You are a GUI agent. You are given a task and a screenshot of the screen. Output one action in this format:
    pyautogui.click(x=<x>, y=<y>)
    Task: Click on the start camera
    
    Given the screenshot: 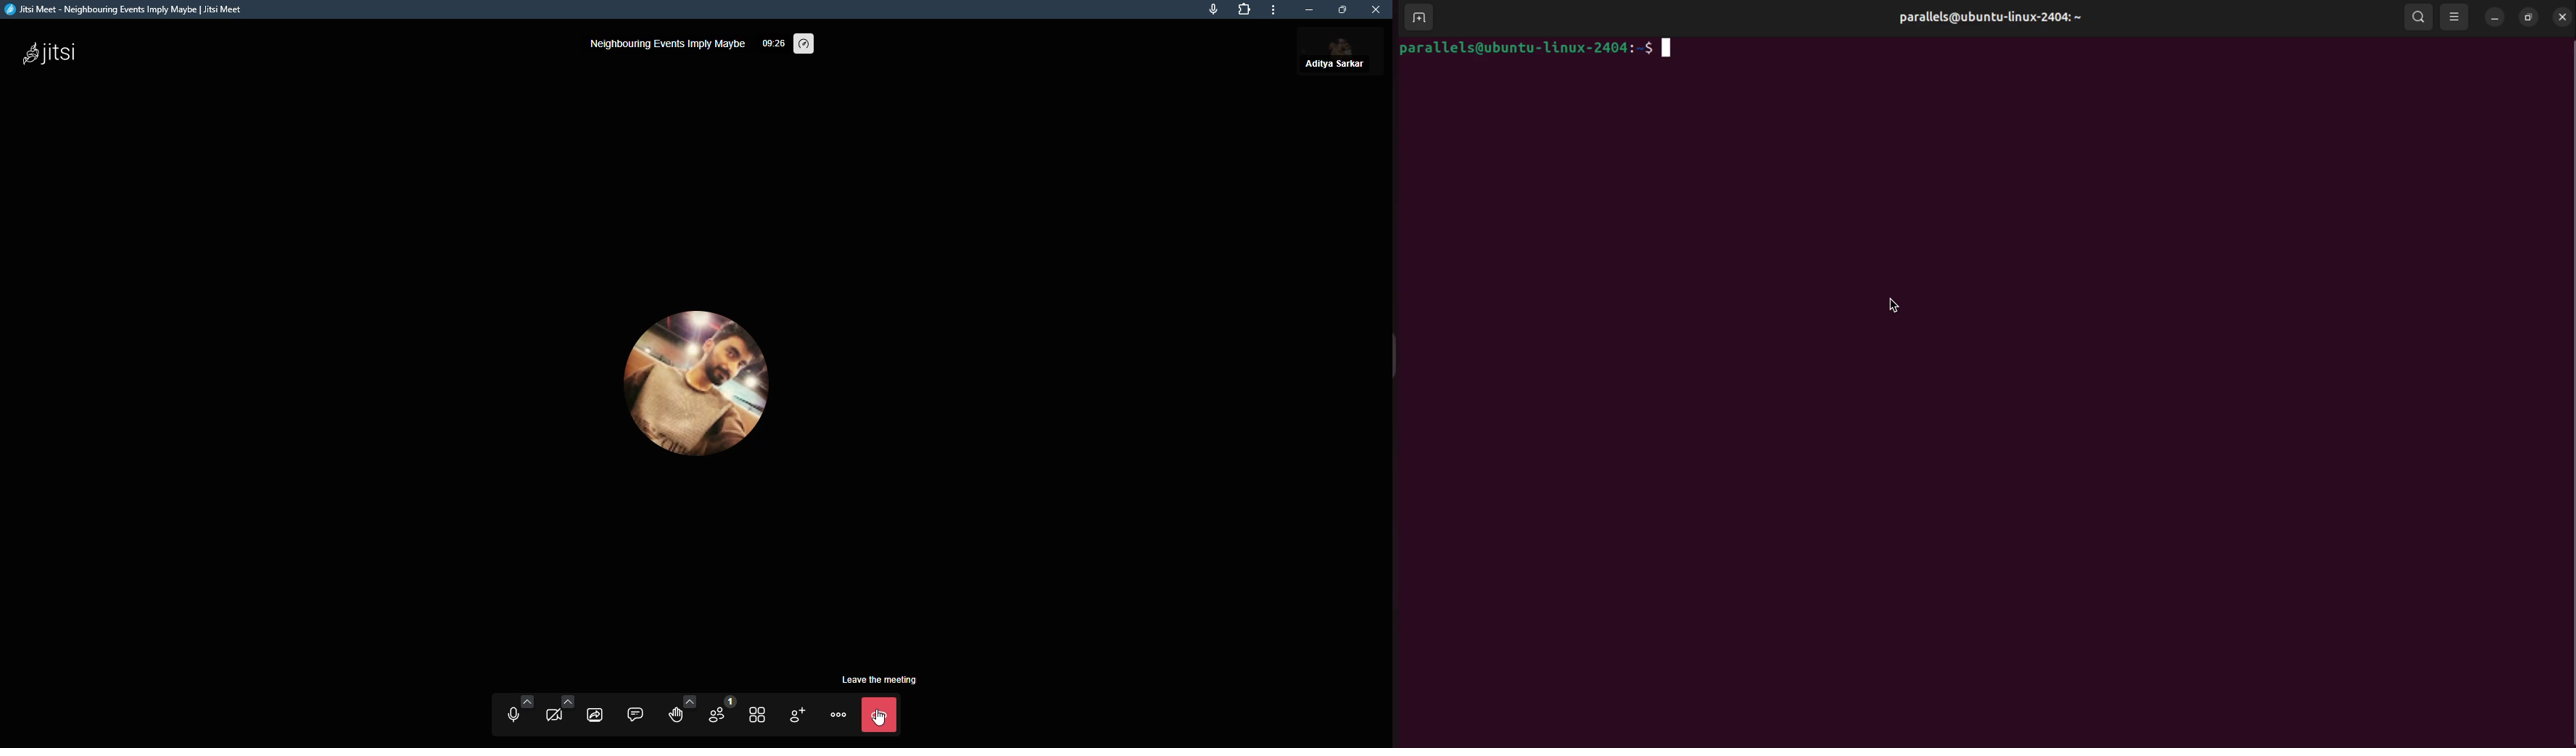 What is the action you would take?
    pyautogui.click(x=557, y=711)
    